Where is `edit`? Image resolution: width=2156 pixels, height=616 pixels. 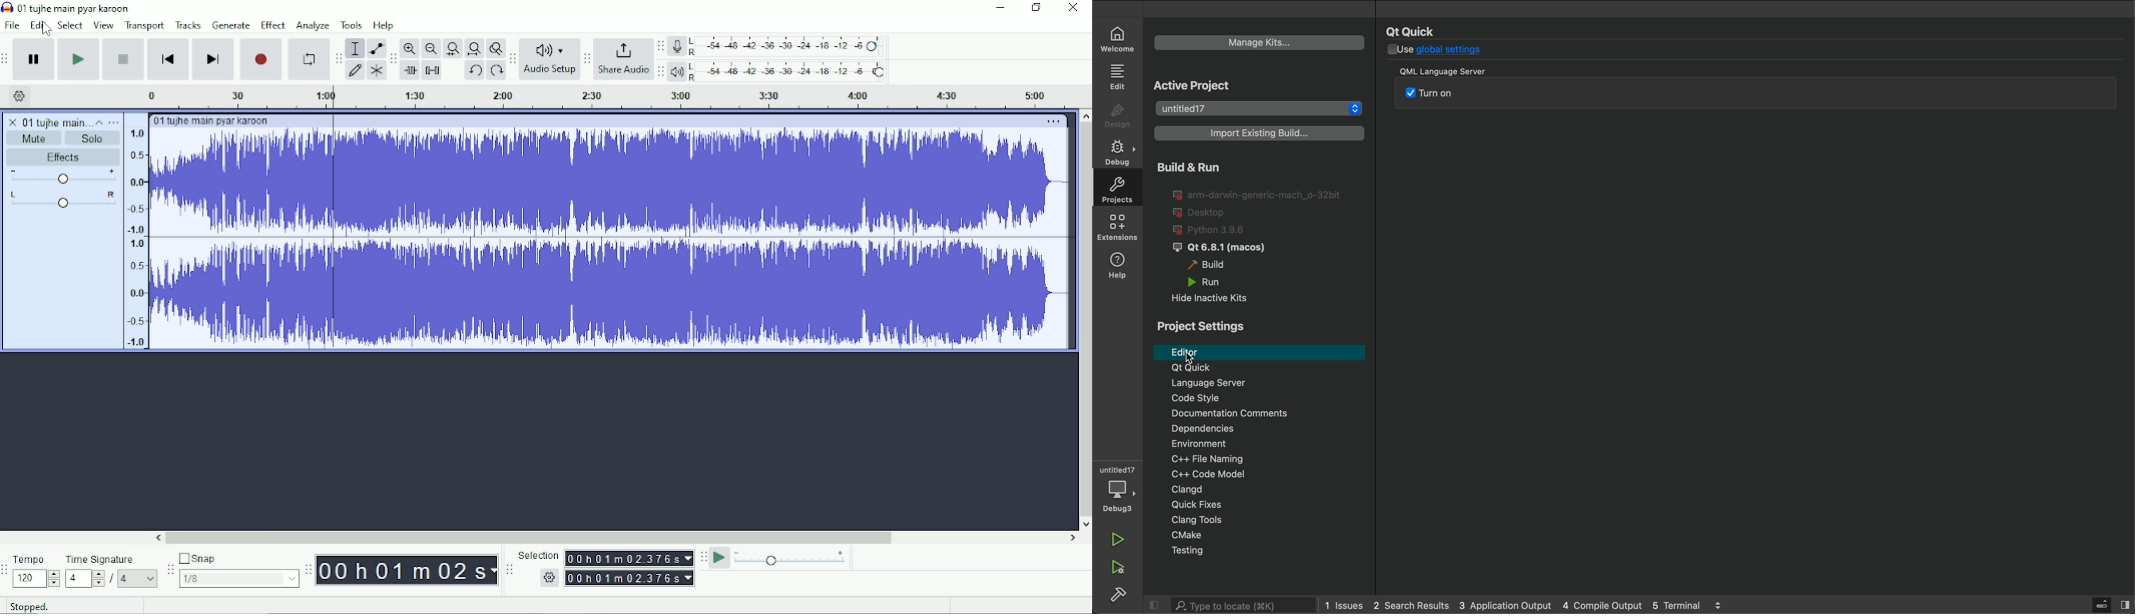
edit is located at coordinates (1120, 78).